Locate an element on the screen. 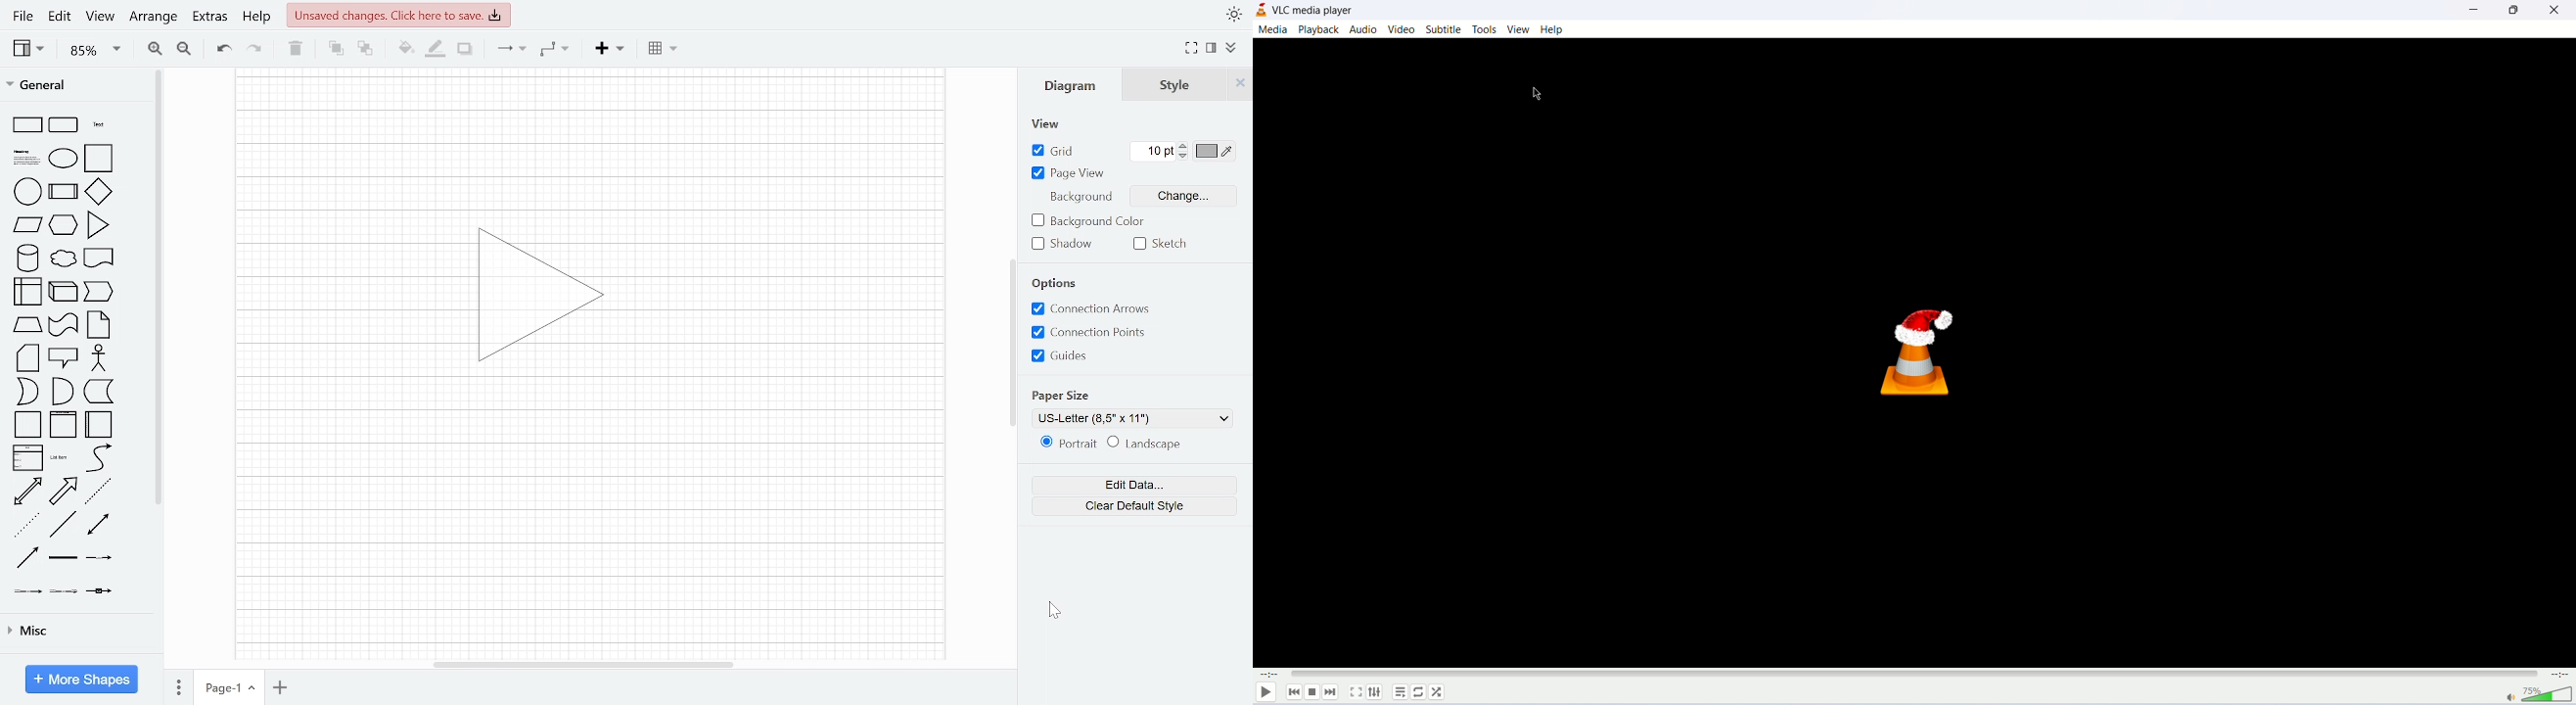 Image resolution: width=2576 pixels, height=728 pixels. Connection arrows is located at coordinates (1090, 308).